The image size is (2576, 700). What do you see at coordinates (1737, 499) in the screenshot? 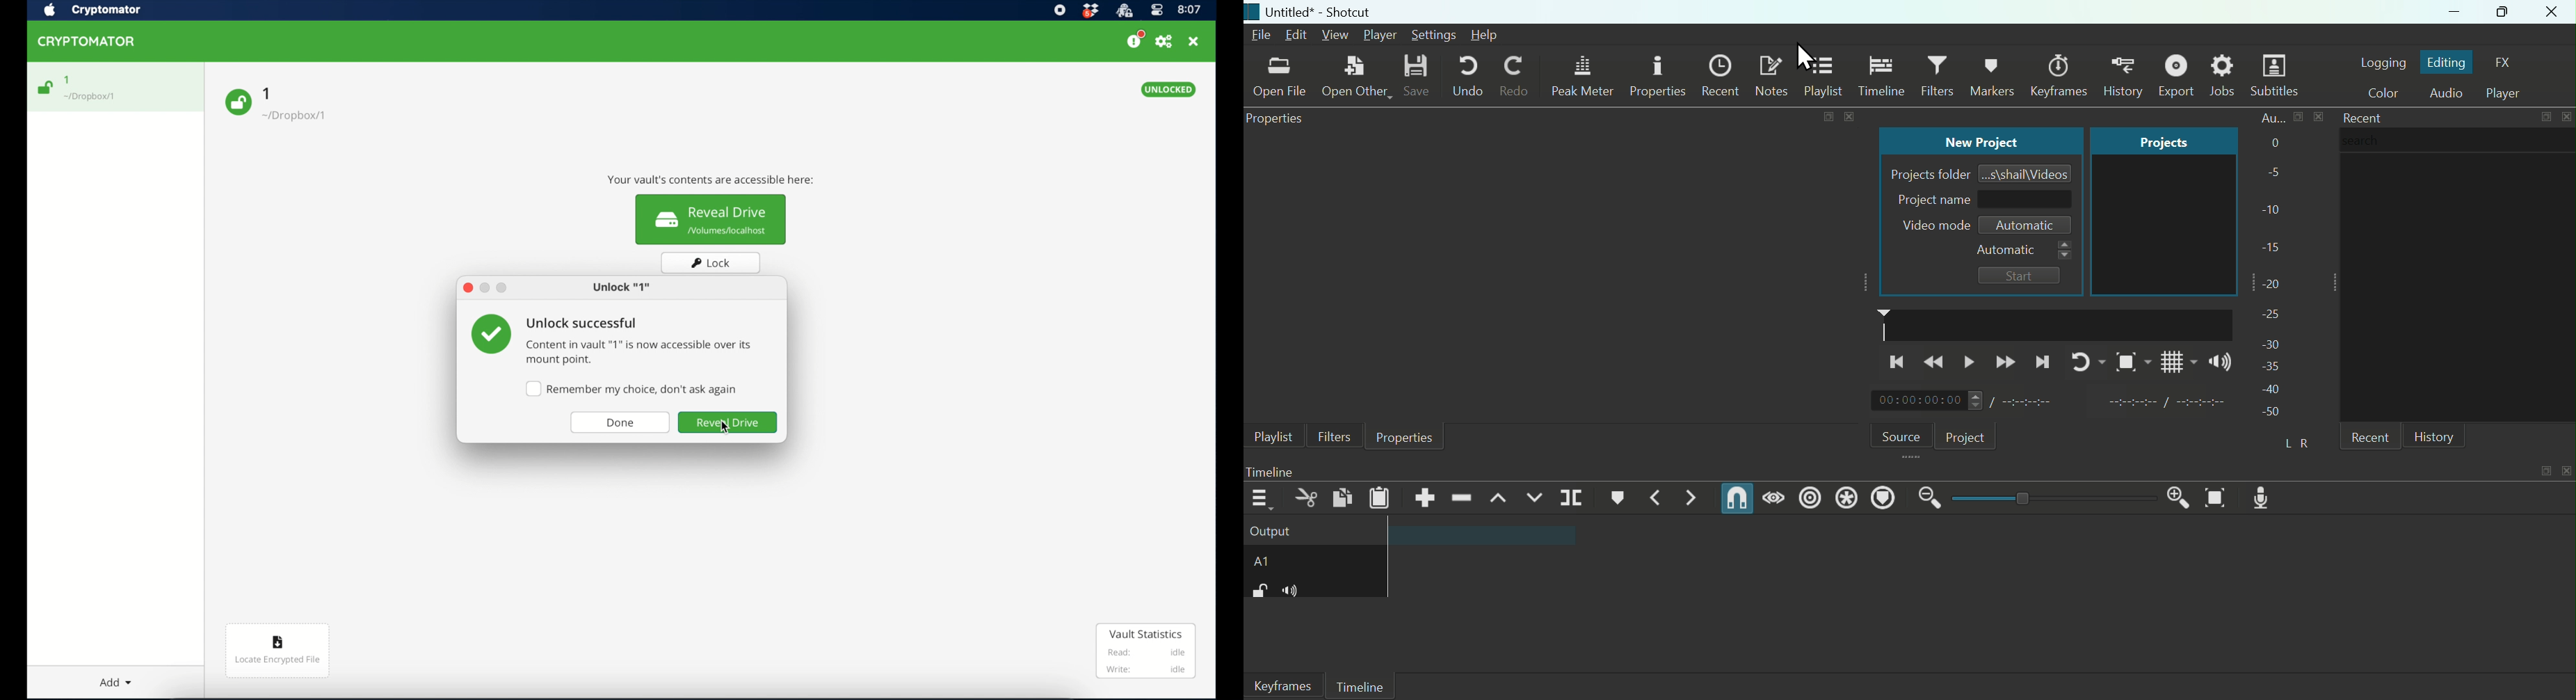
I see `Snap` at bounding box center [1737, 499].